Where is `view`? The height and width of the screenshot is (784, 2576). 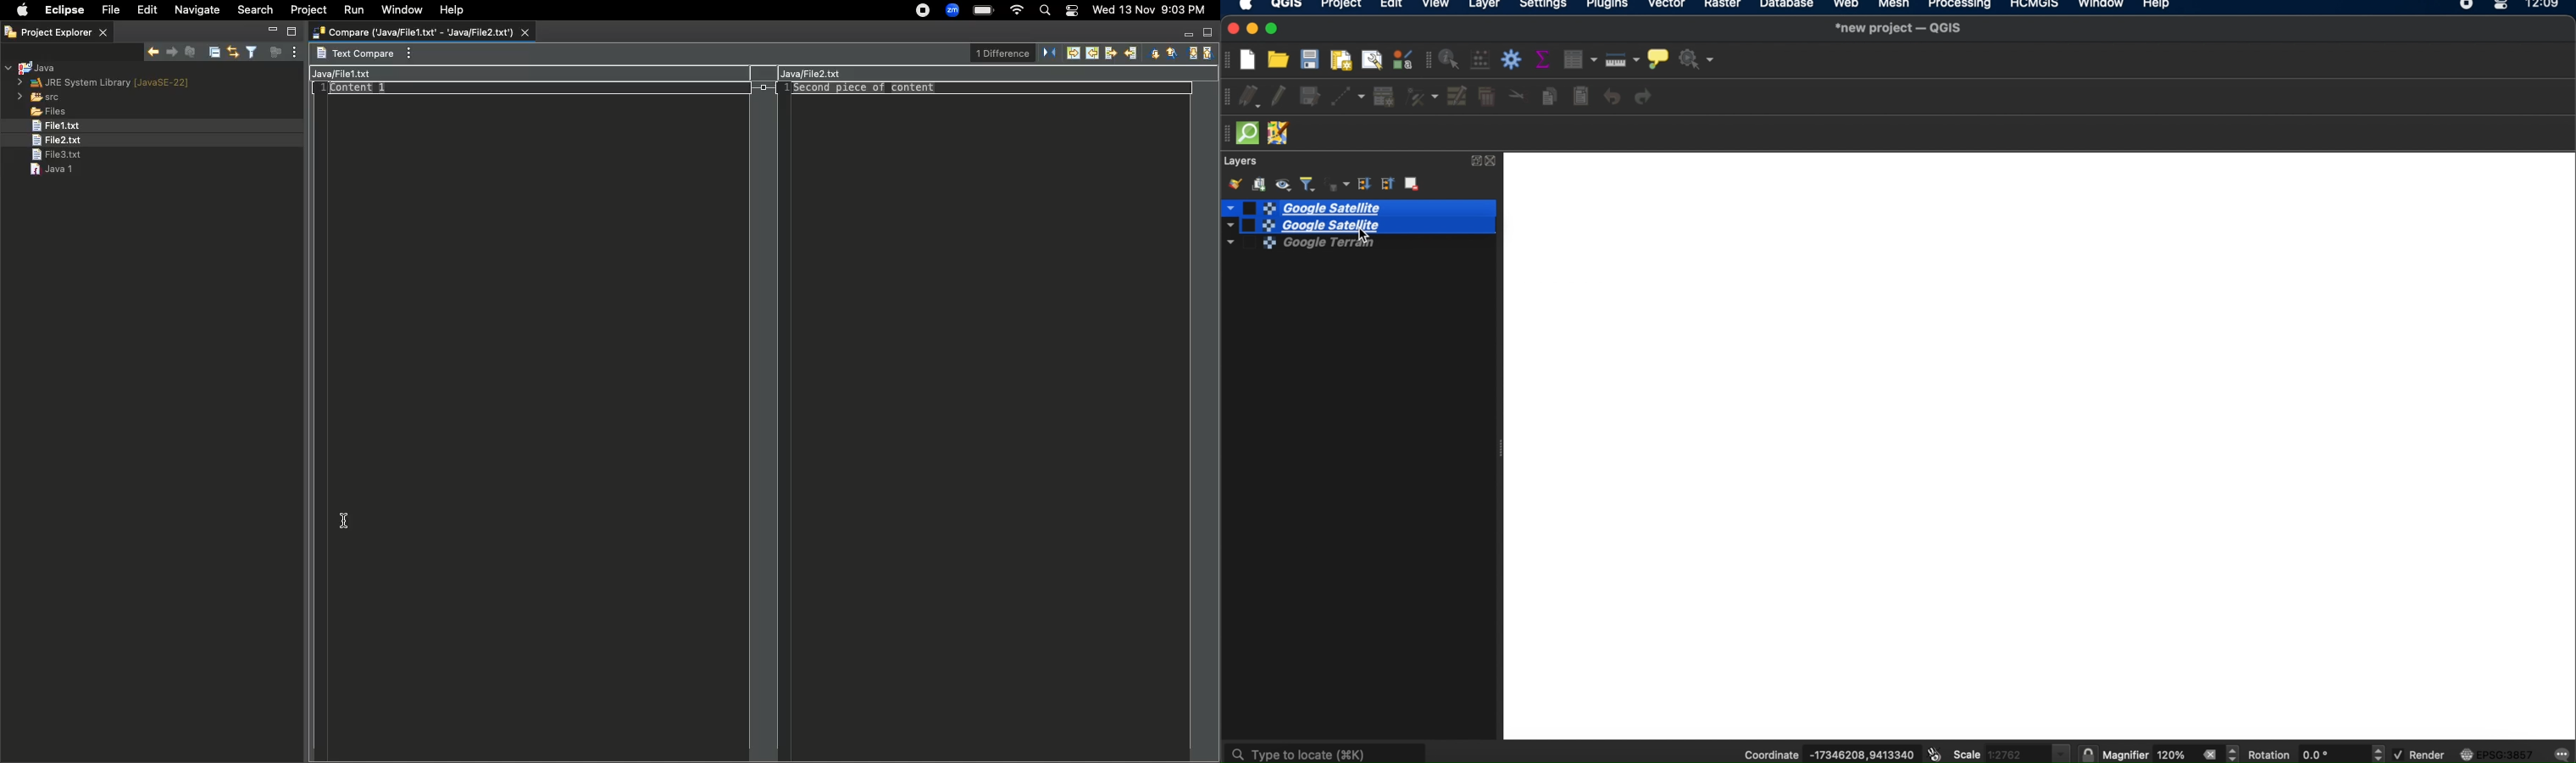
view is located at coordinates (1437, 6).